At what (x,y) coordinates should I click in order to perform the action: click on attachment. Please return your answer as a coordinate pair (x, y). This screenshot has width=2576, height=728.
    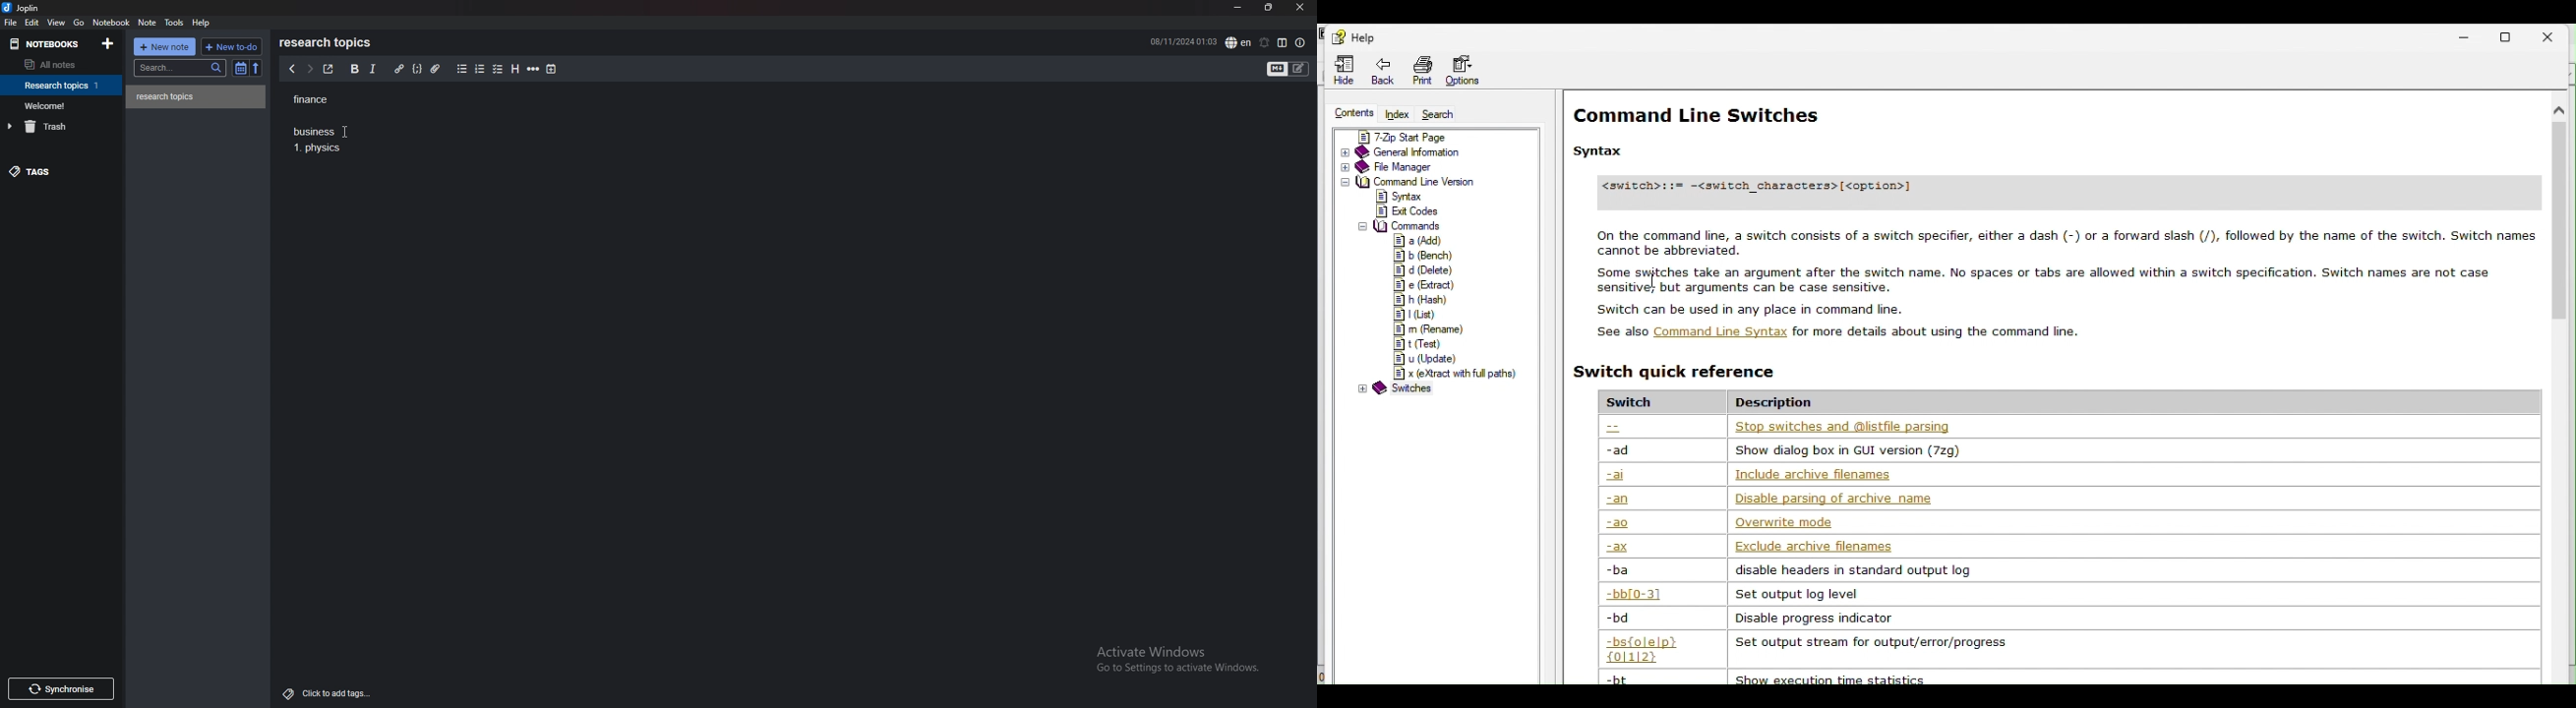
    Looking at the image, I should click on (435, 68).